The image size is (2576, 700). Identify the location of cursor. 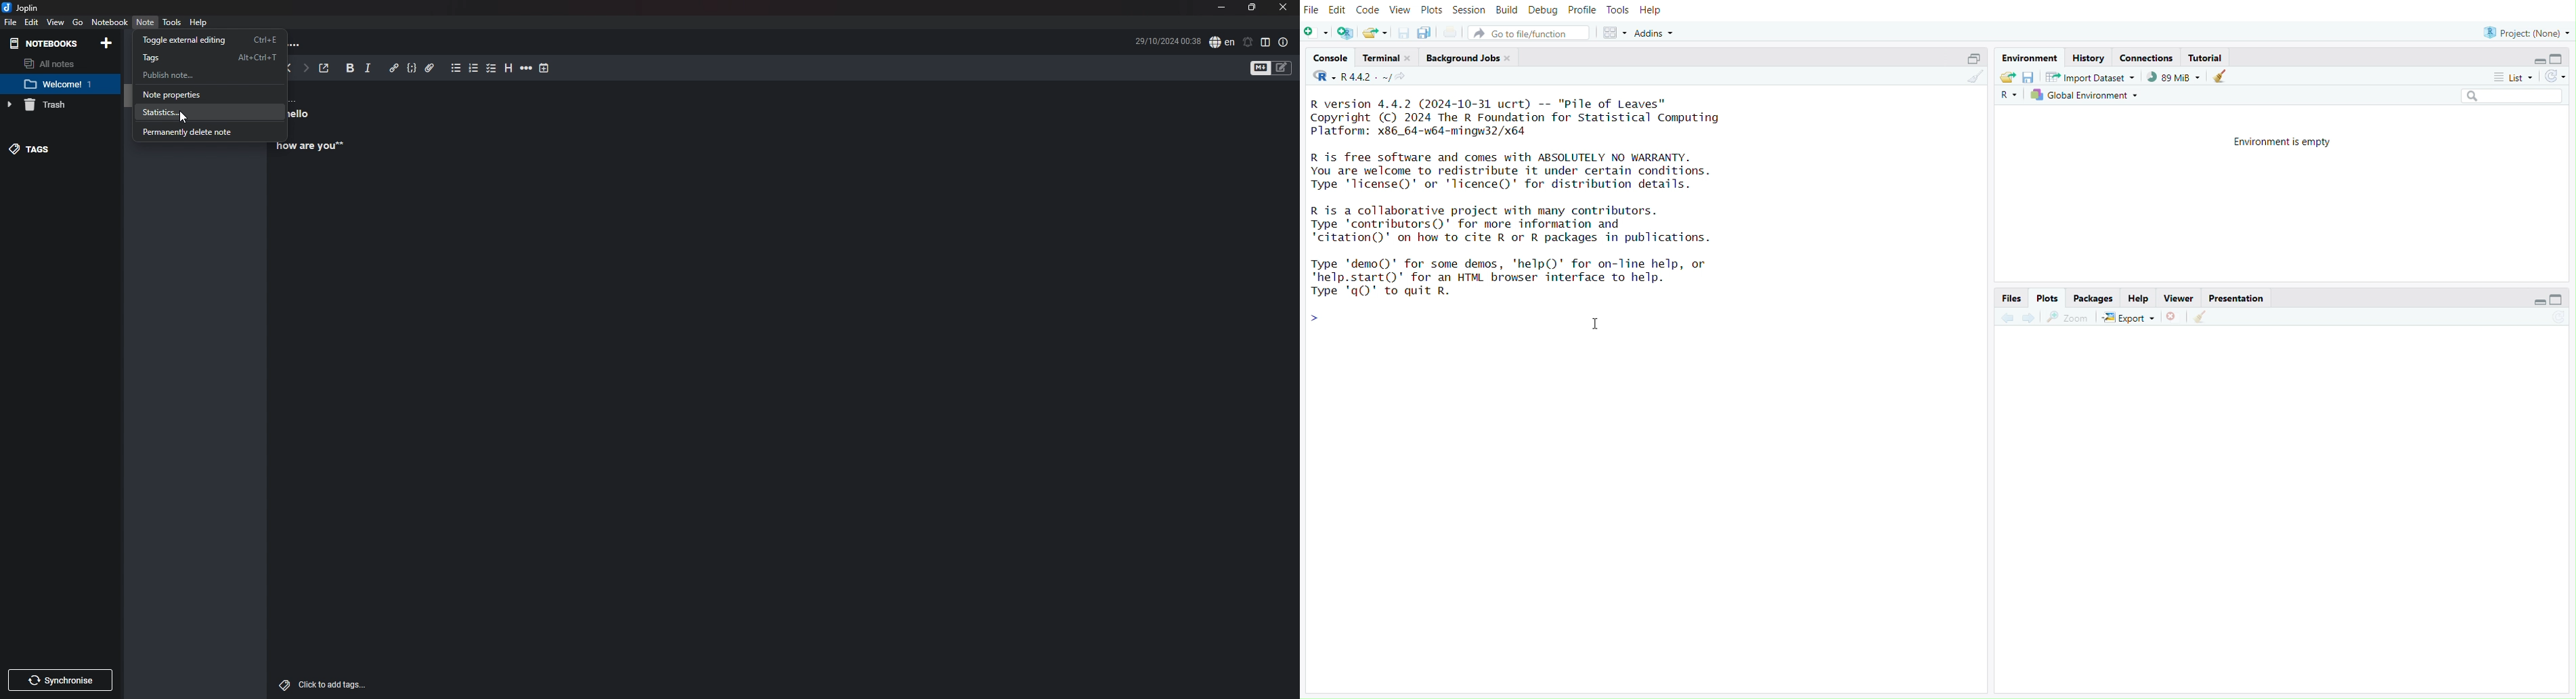
(184, 118).